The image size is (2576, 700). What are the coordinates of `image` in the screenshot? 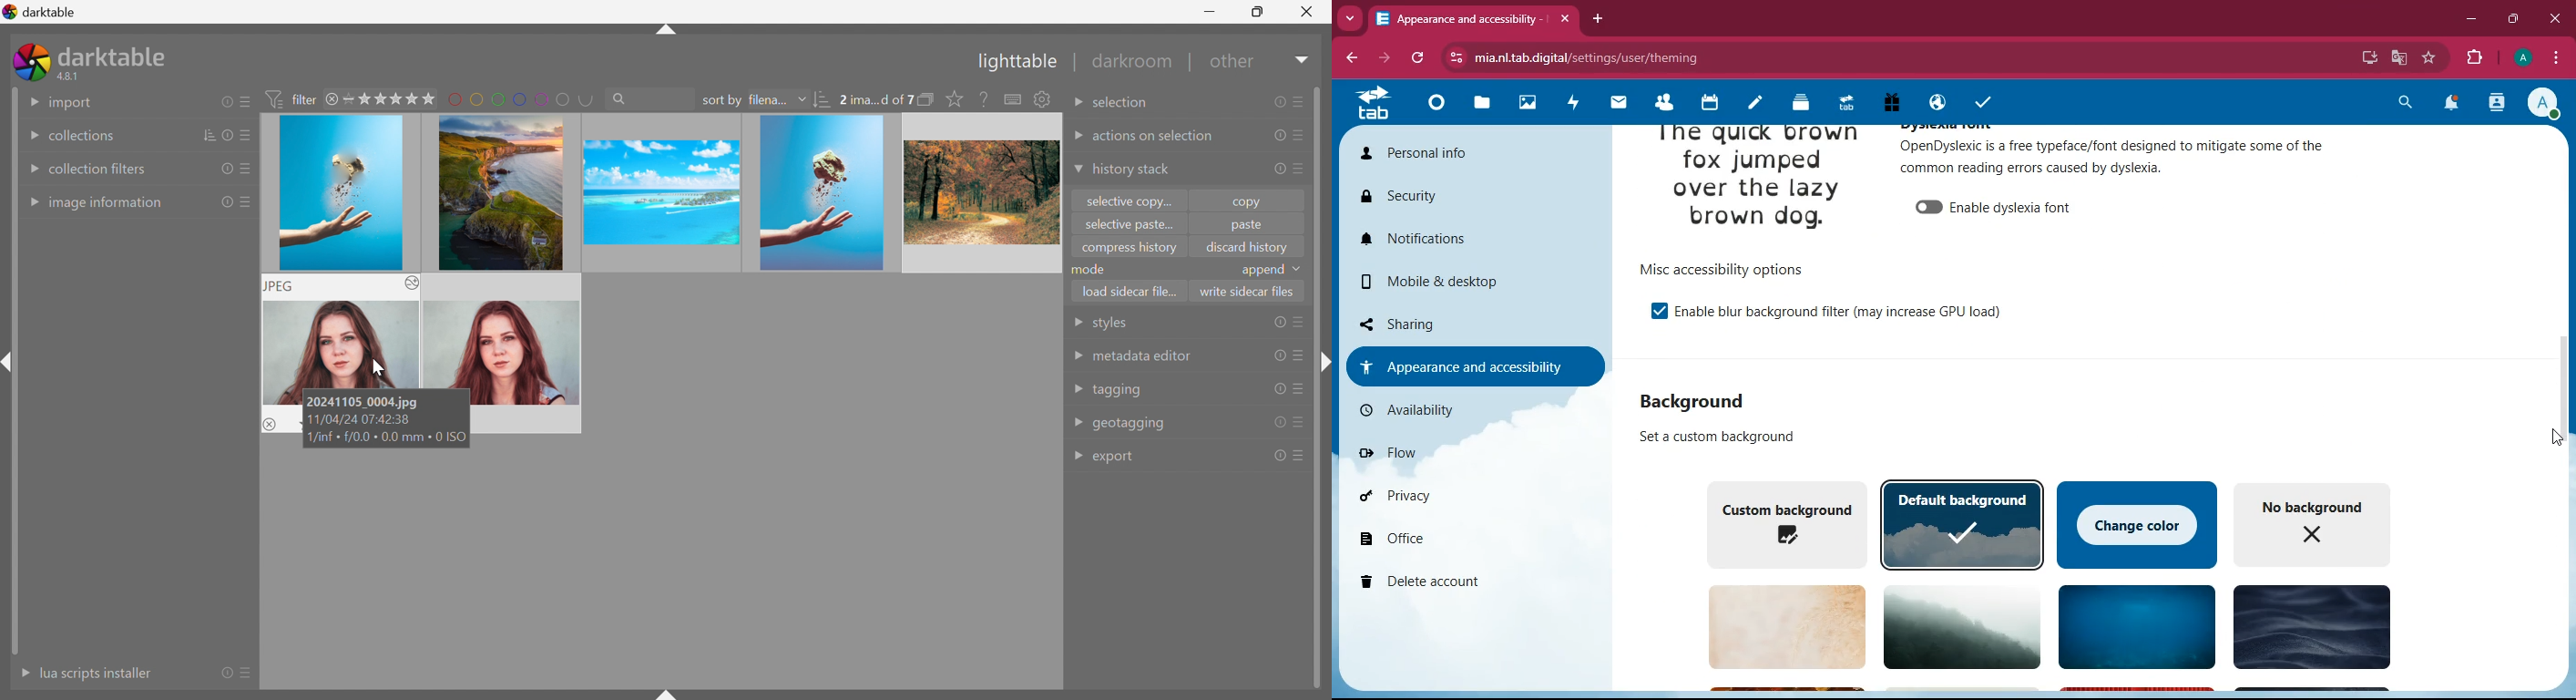 It's located at (503, 339).